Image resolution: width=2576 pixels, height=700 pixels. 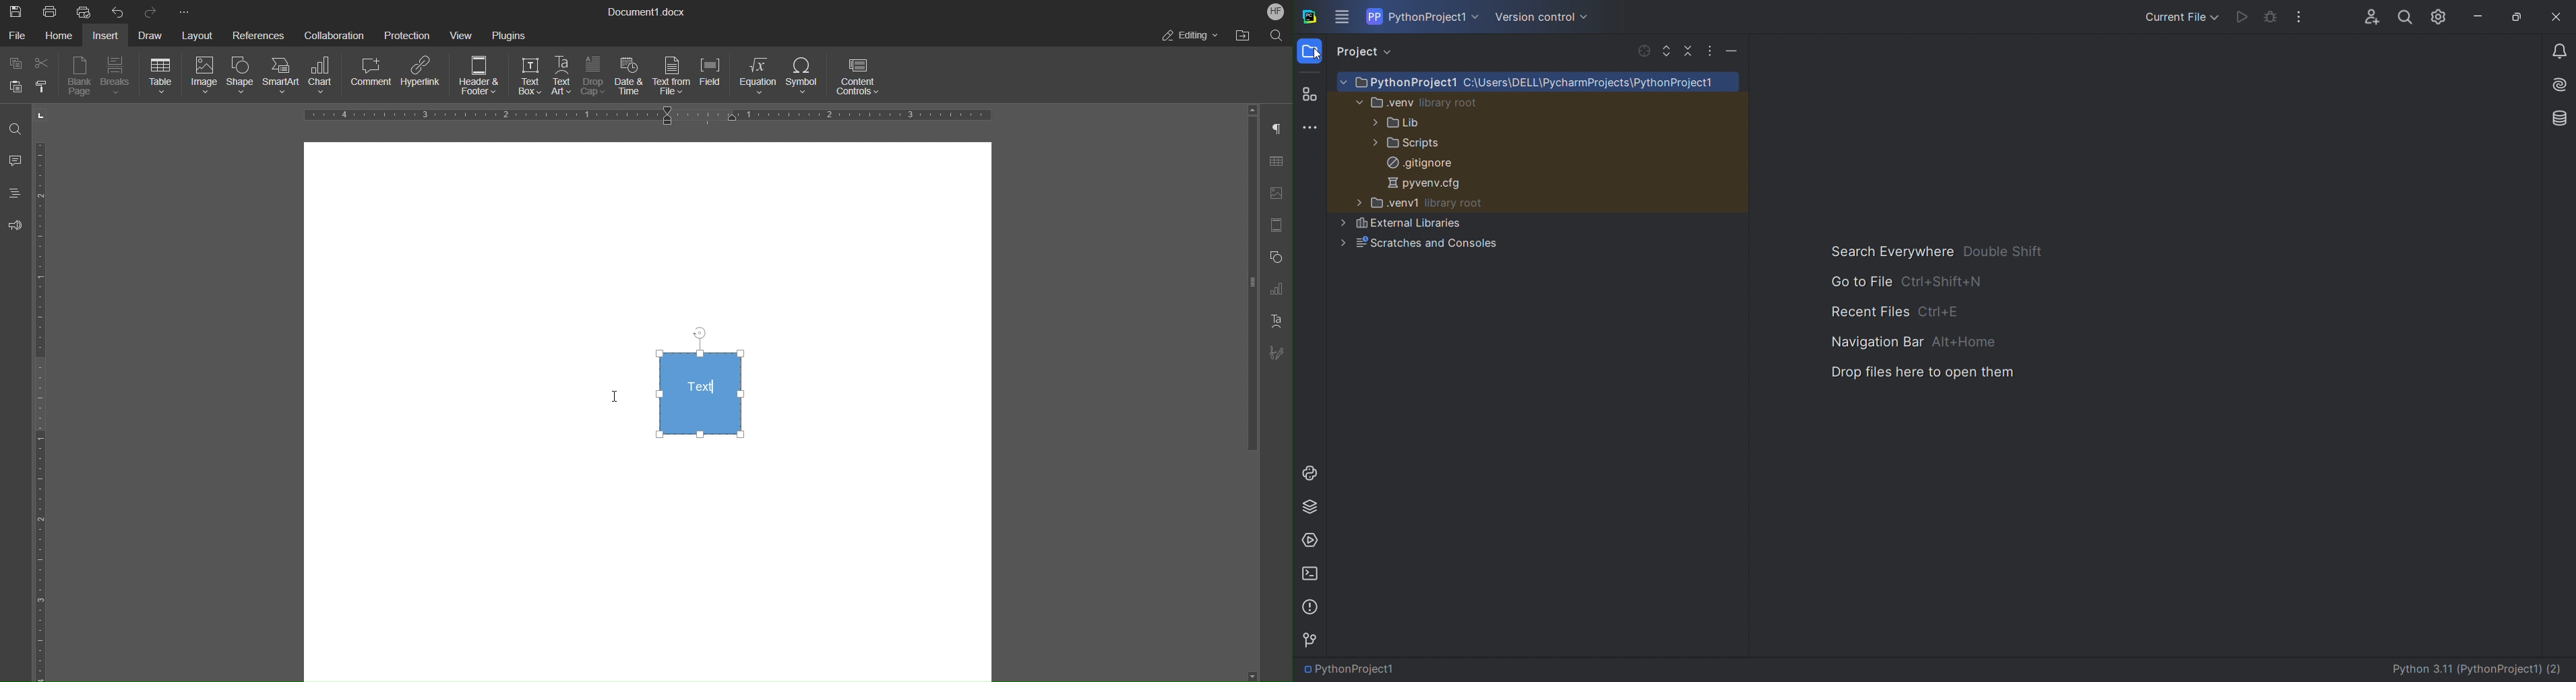 I want to click on database, so click(x=2553, y=117).